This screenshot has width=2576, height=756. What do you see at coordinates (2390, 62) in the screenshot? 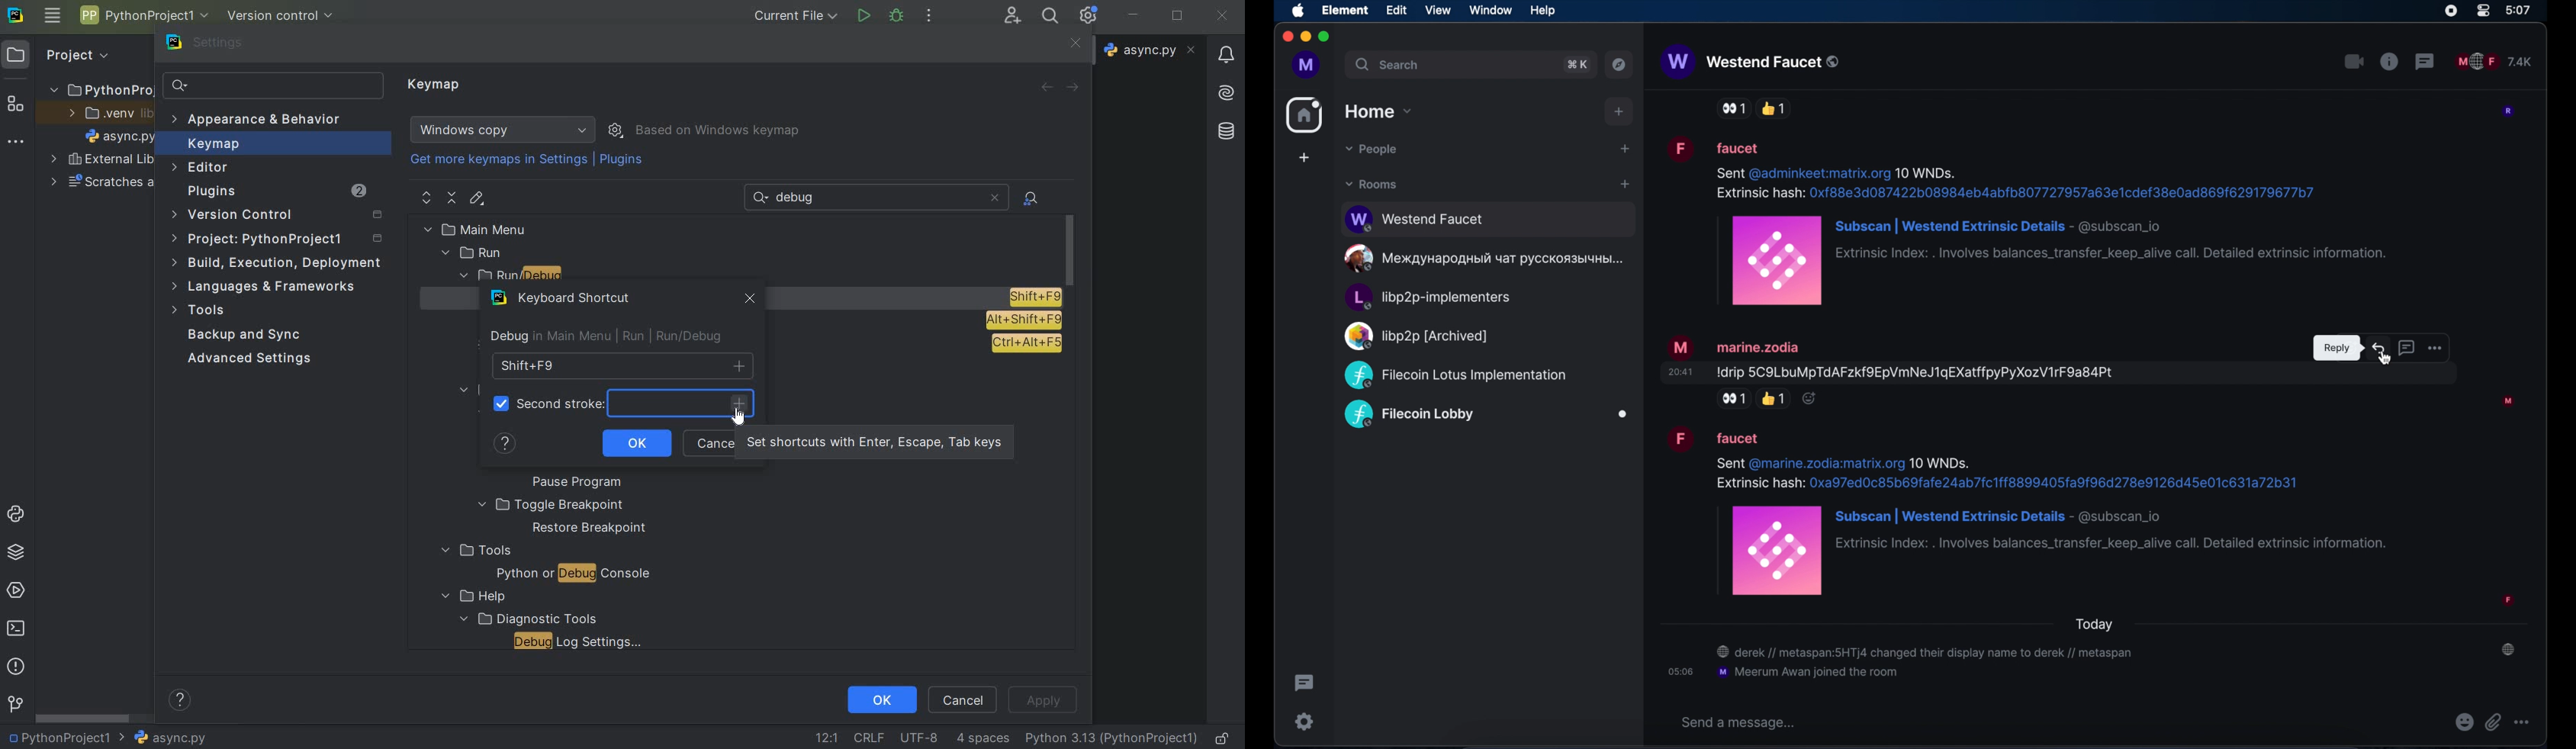
I see `public room properties` at bounding box center [2390, 62].